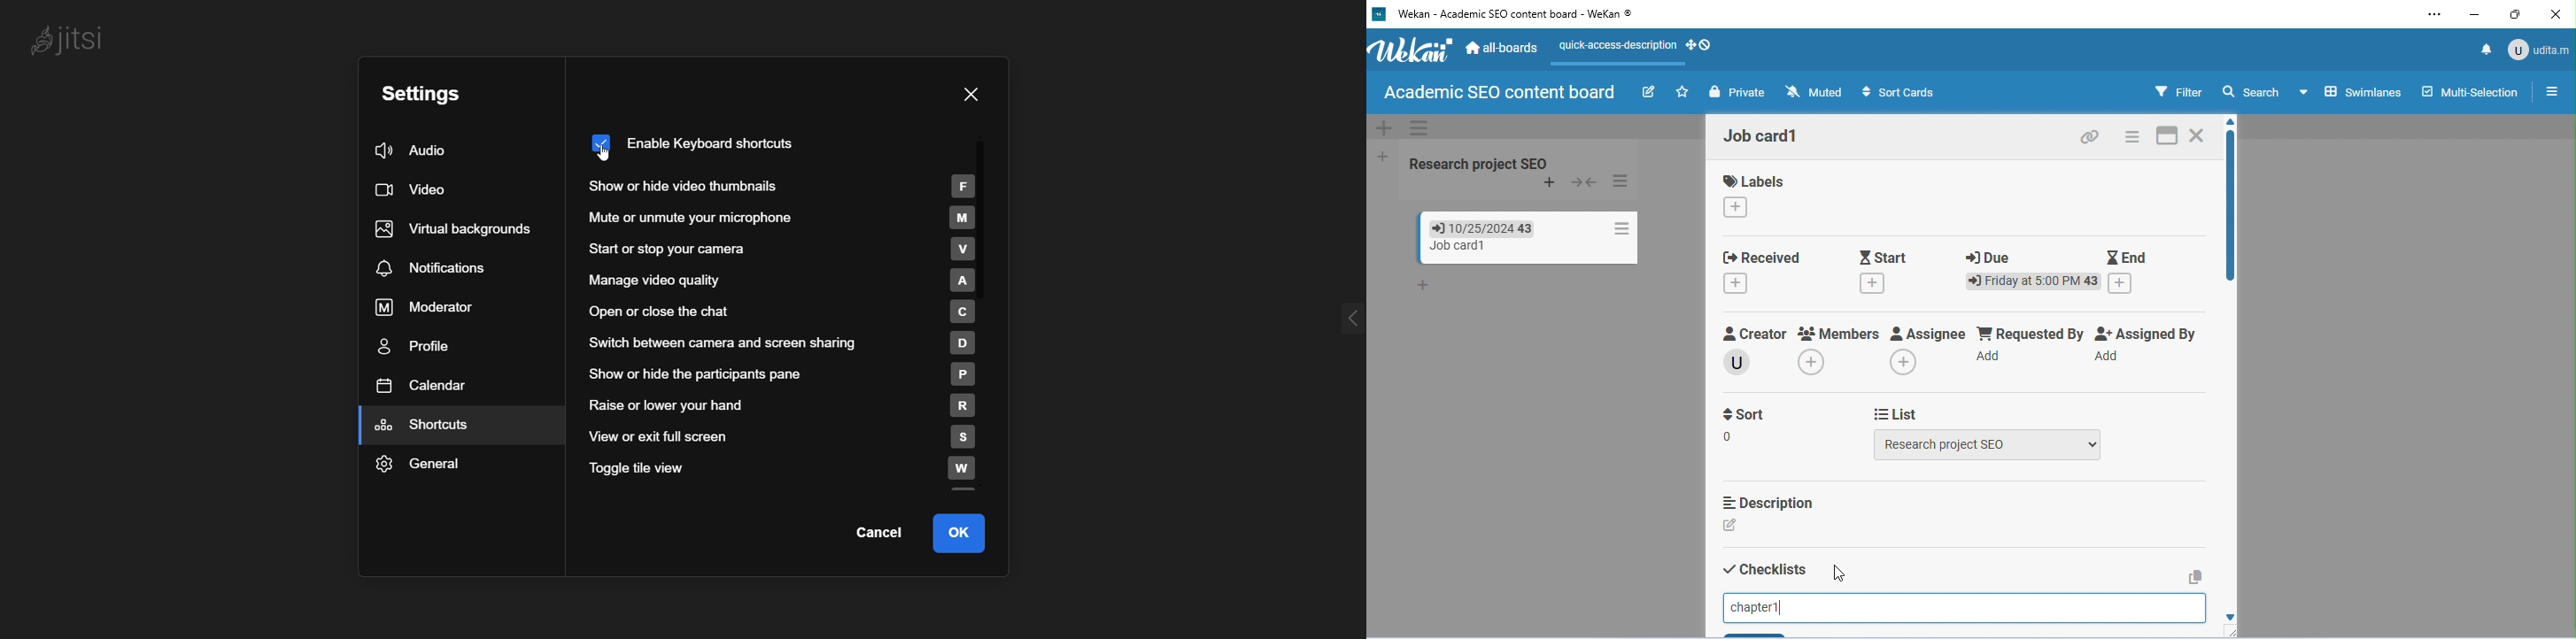 The height and width of the screenshot is (644, 2576). Describe the element at coordinates (1967, 127) in the screenshot. I see `default` at that location.